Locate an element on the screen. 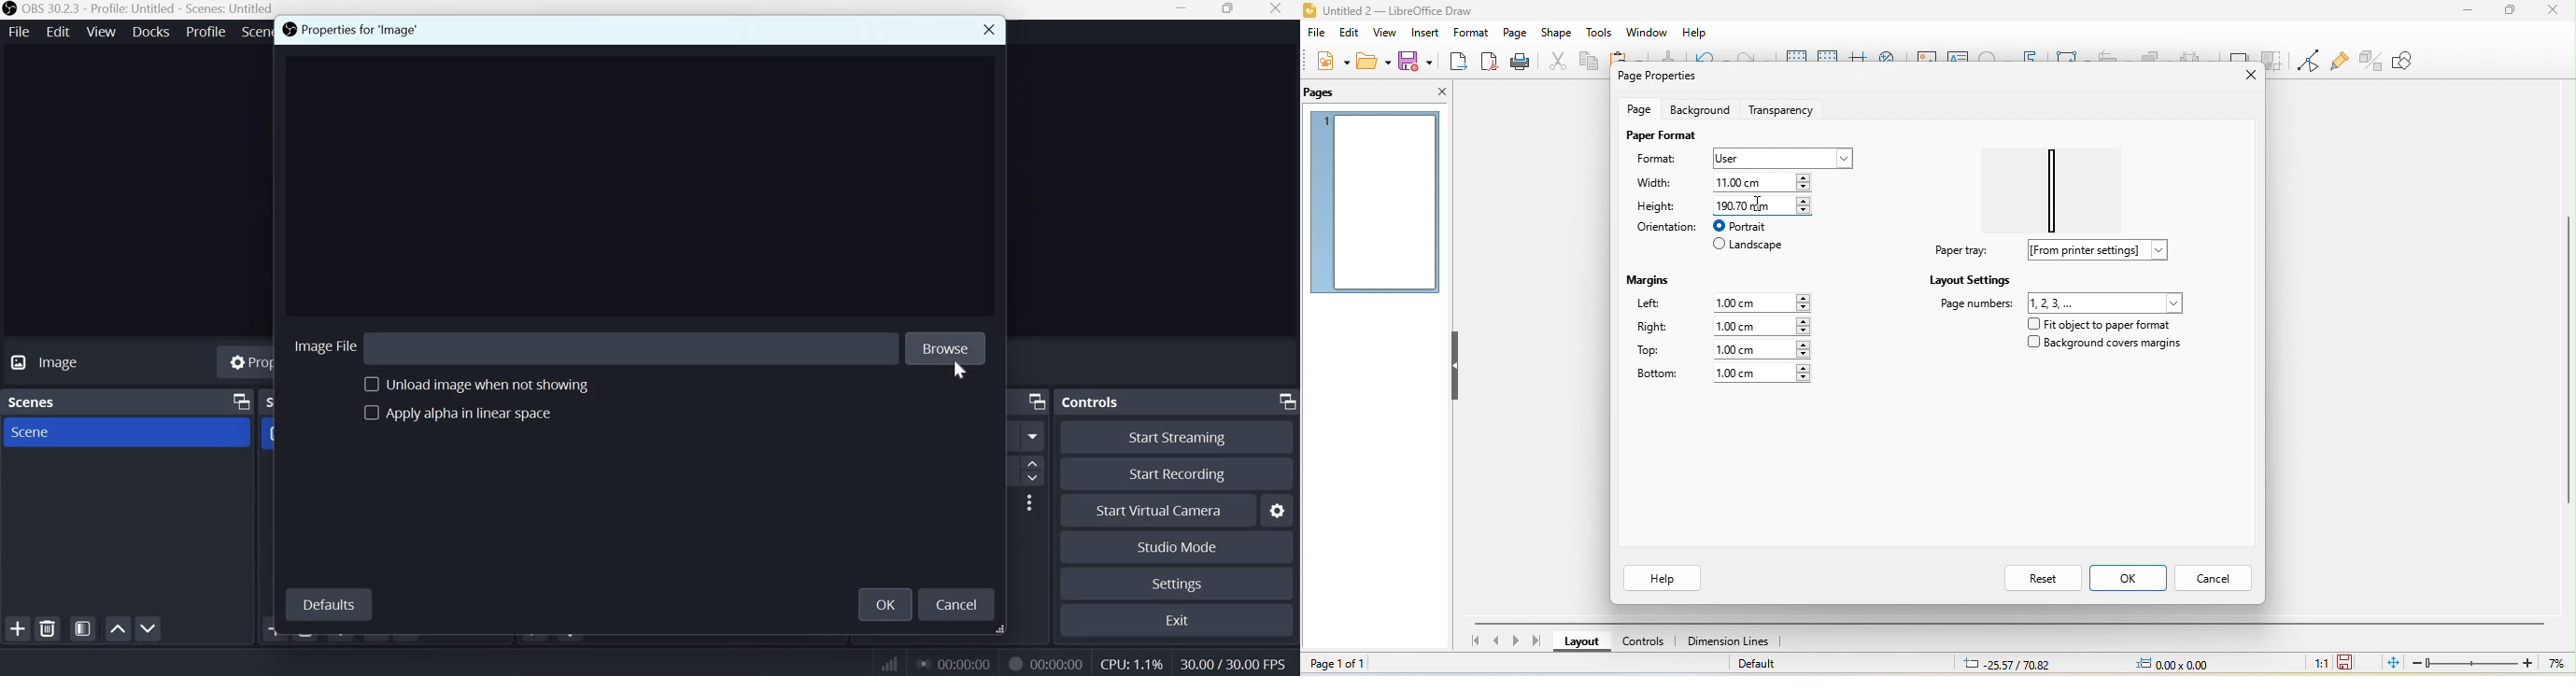 This screenshot has width=2576, height=700. shape is located at coordinates (1557, 34).